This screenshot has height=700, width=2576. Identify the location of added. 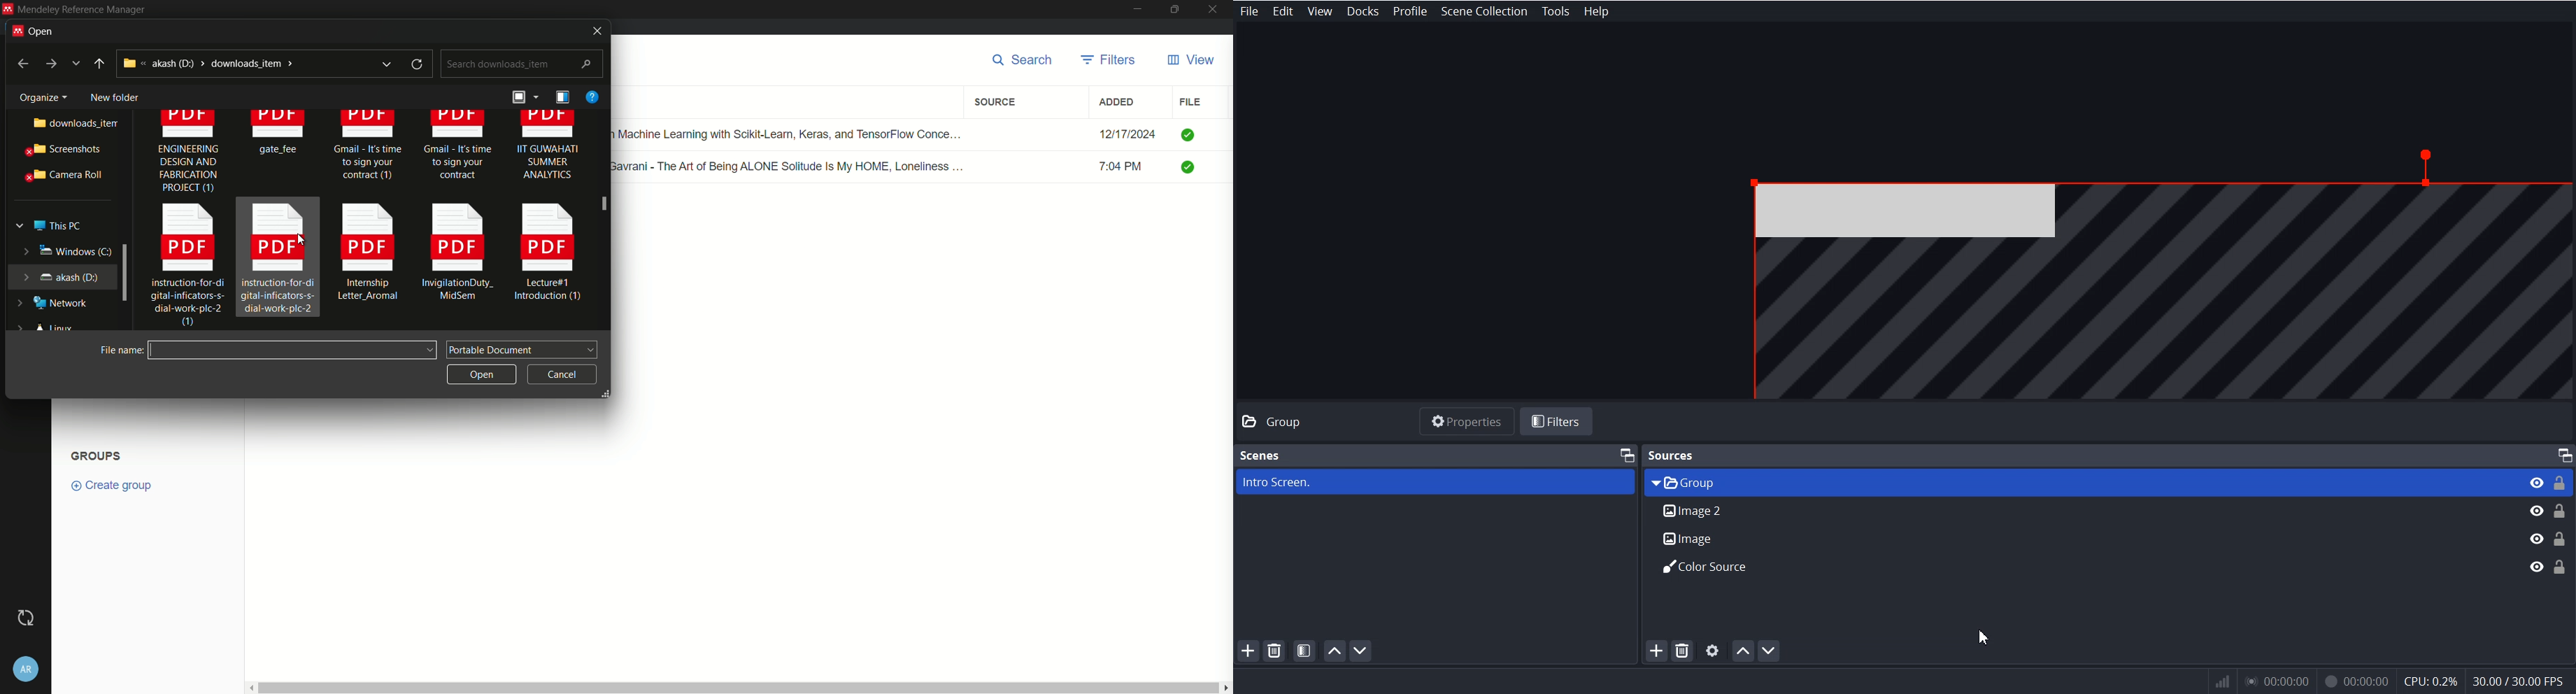
(1117, 102).